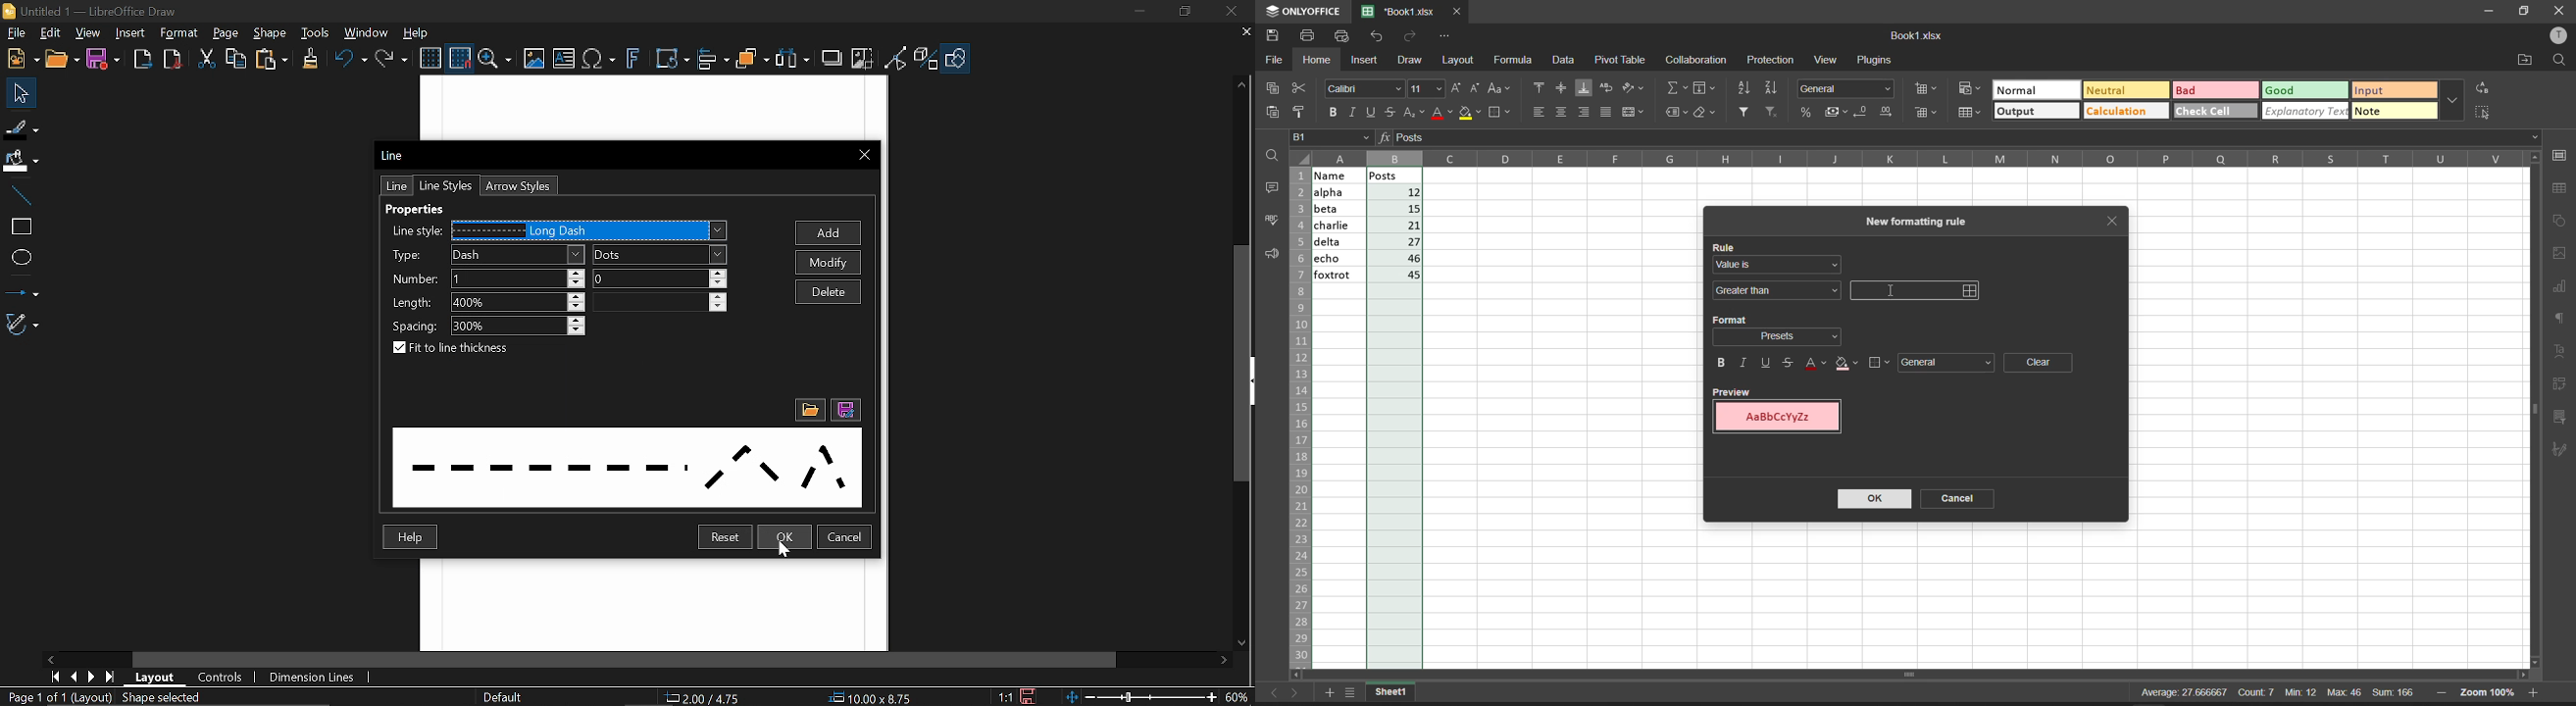 The image size is (2576, 728). Describe the element at coordinates (1724, 245) in the screenshot. I see `rule` at that location.